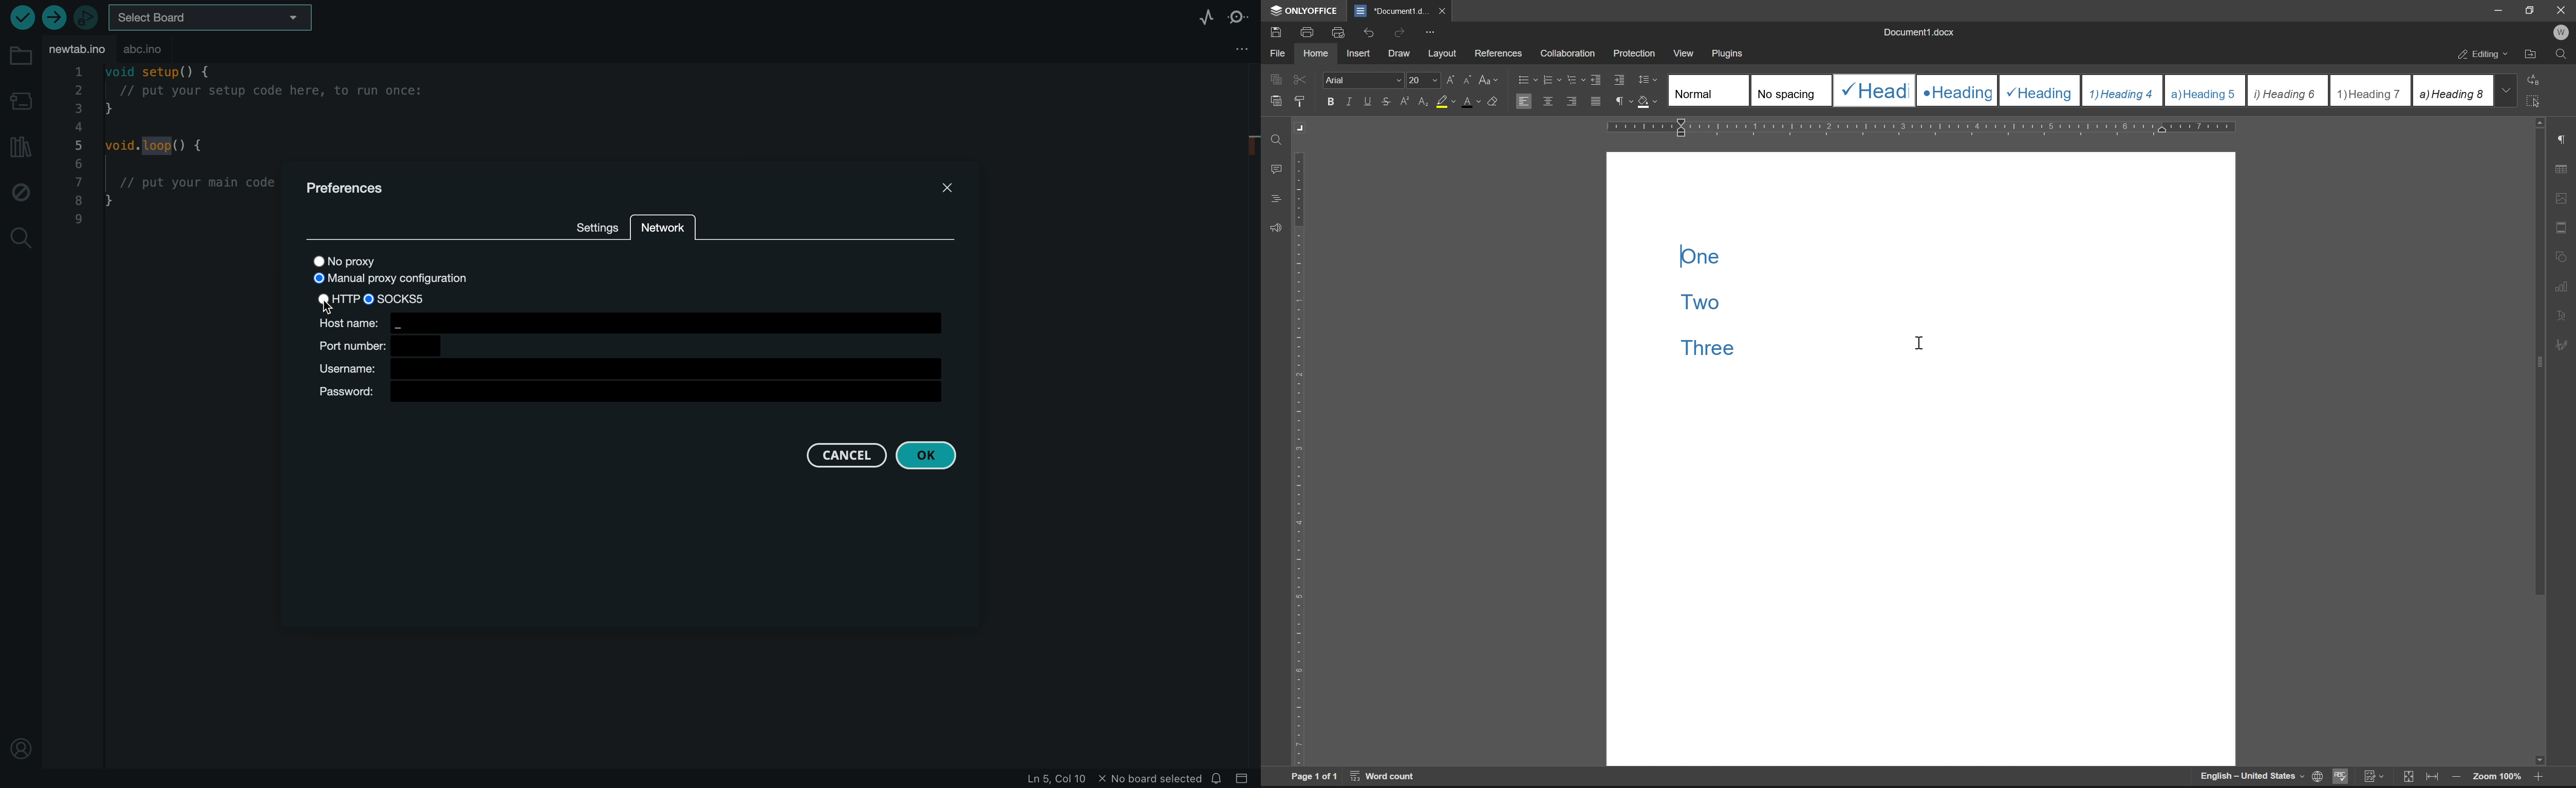 The height and width of the screenshot is (812, 2576). I want to click on table settings, so click(2561, 170).